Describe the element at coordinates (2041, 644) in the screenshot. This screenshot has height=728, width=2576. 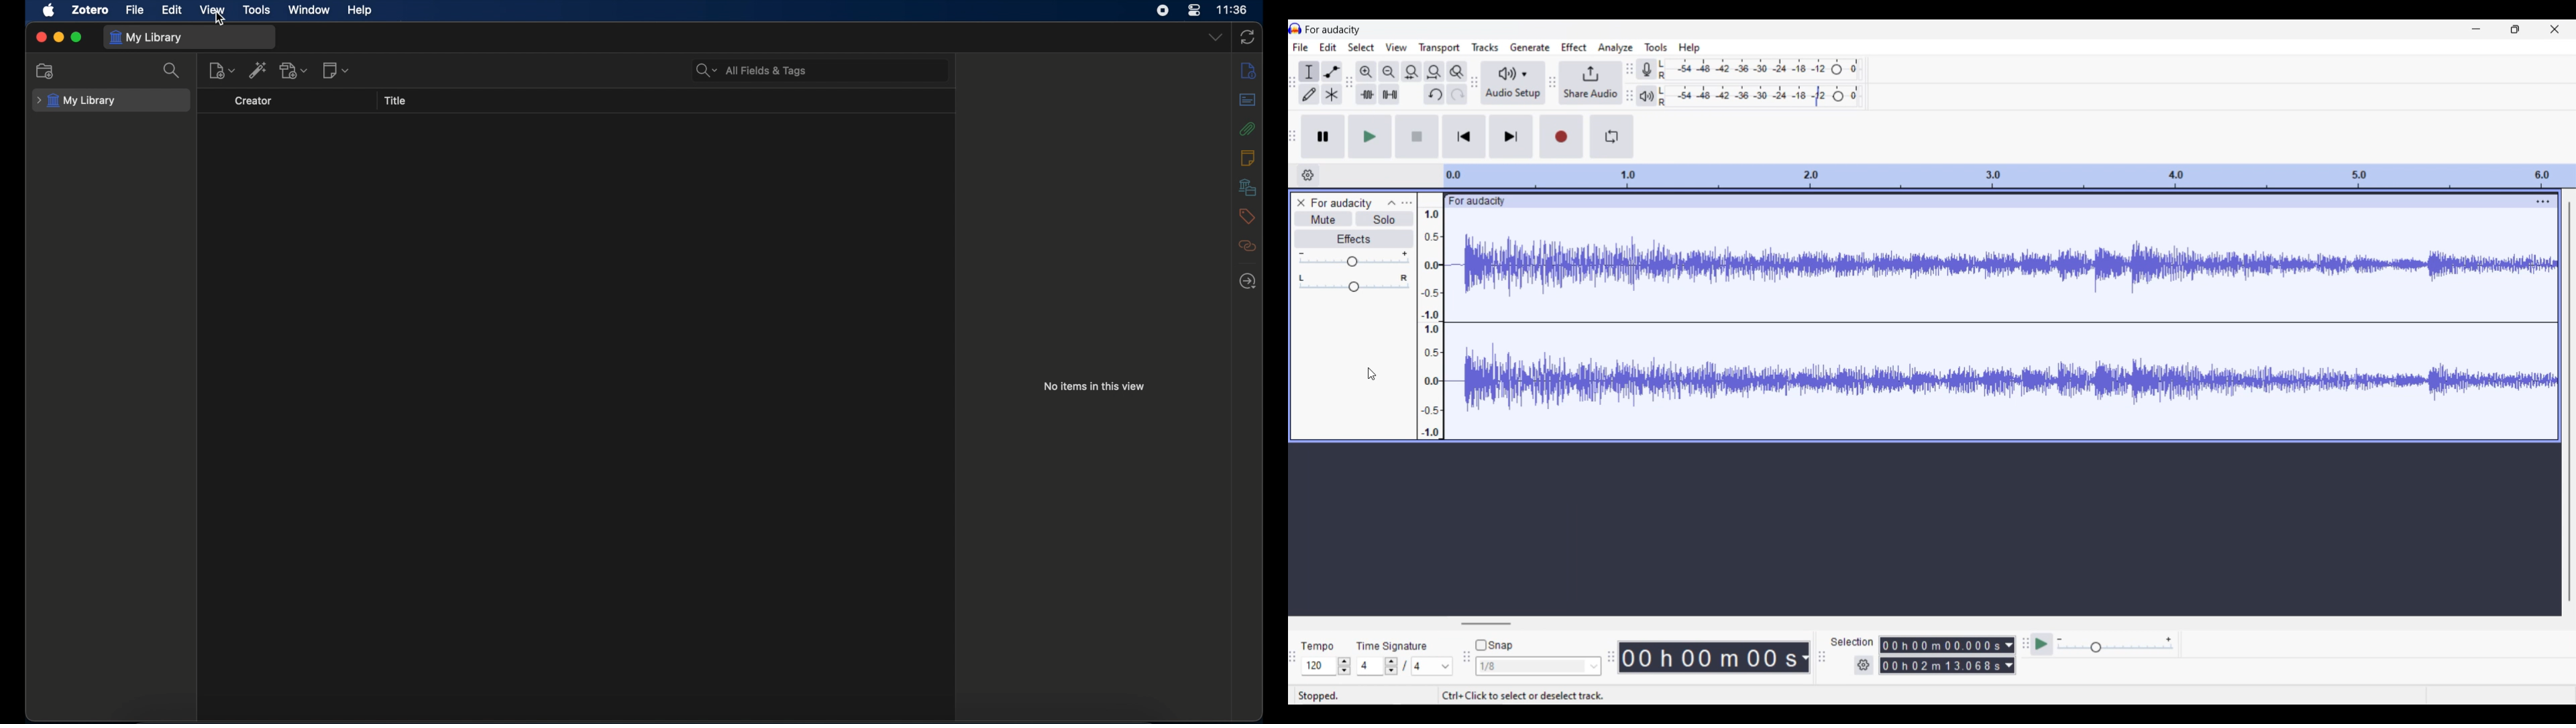
I see `Play at speed/Play at speed once` at that location.